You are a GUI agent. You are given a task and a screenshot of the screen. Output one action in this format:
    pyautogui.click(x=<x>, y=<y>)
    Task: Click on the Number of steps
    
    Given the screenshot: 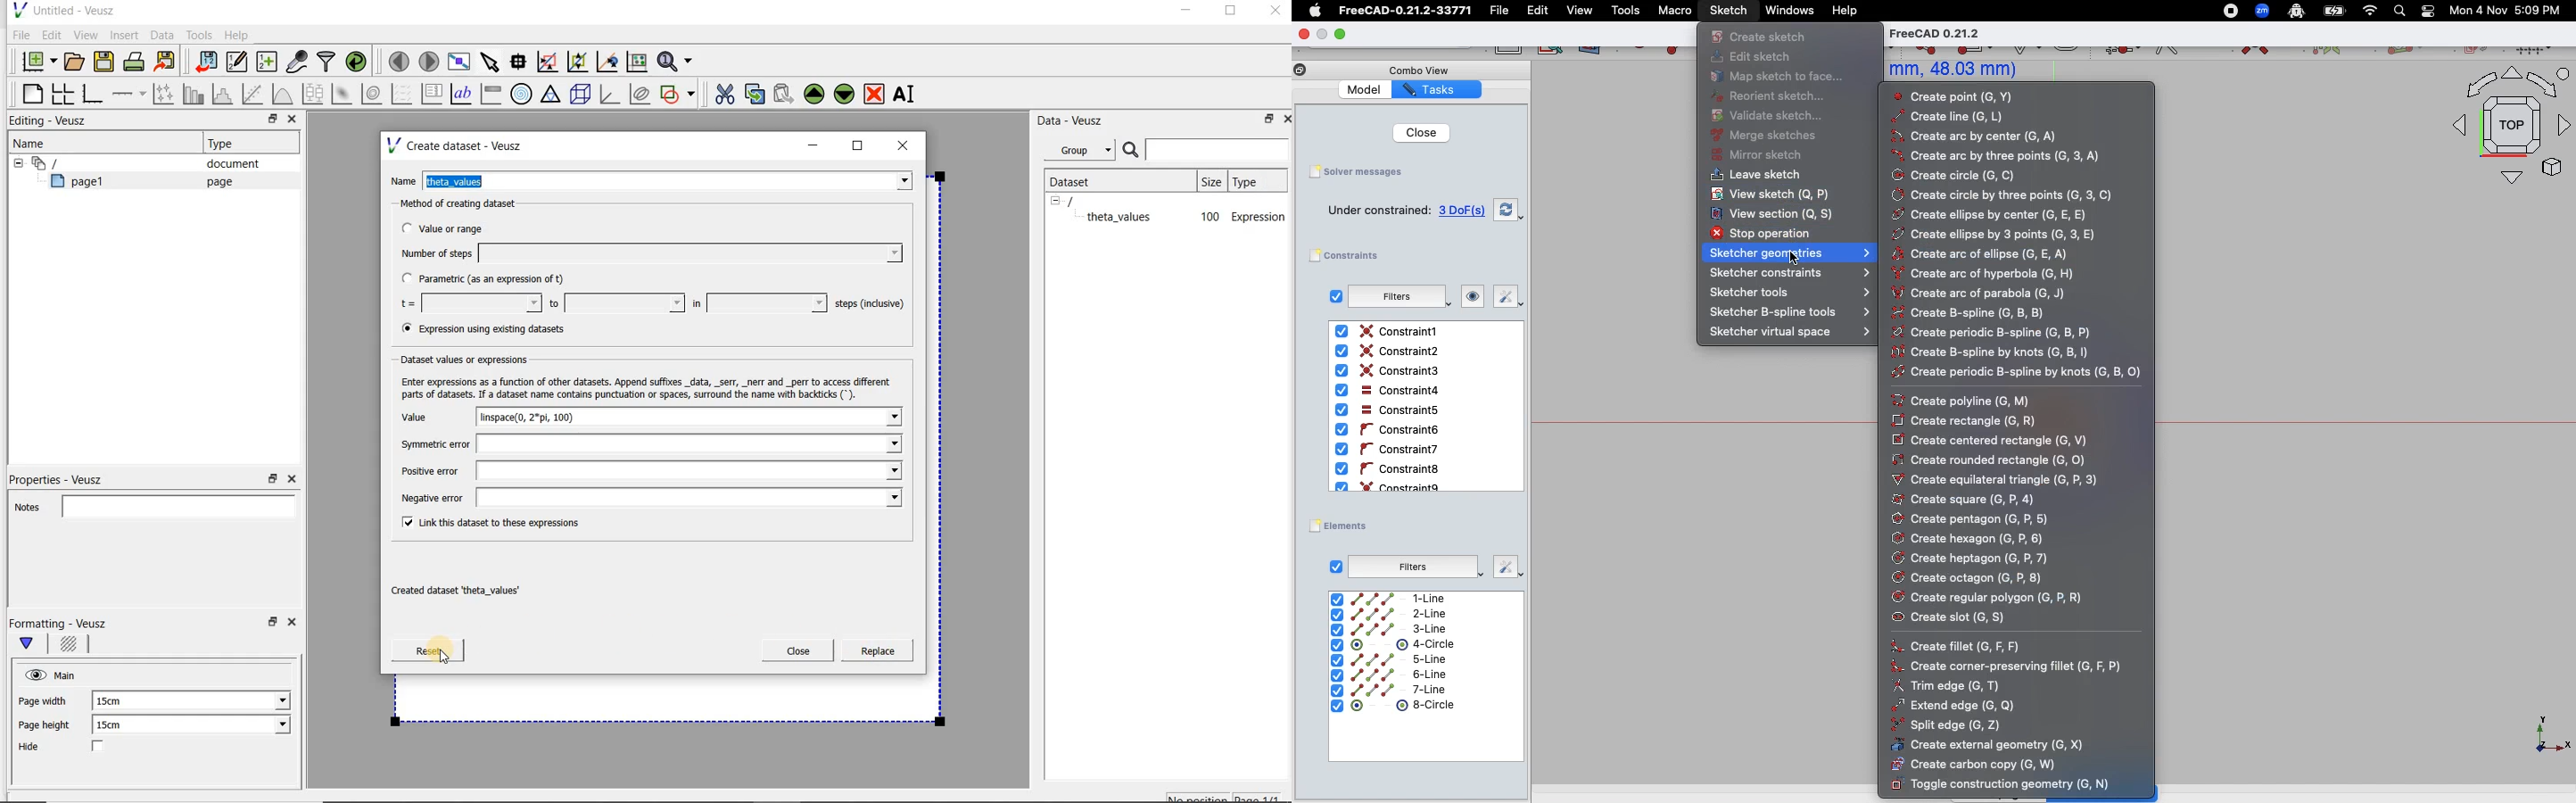 What is the action you would take?
    pyautogui.click(x=647, y=253)
    